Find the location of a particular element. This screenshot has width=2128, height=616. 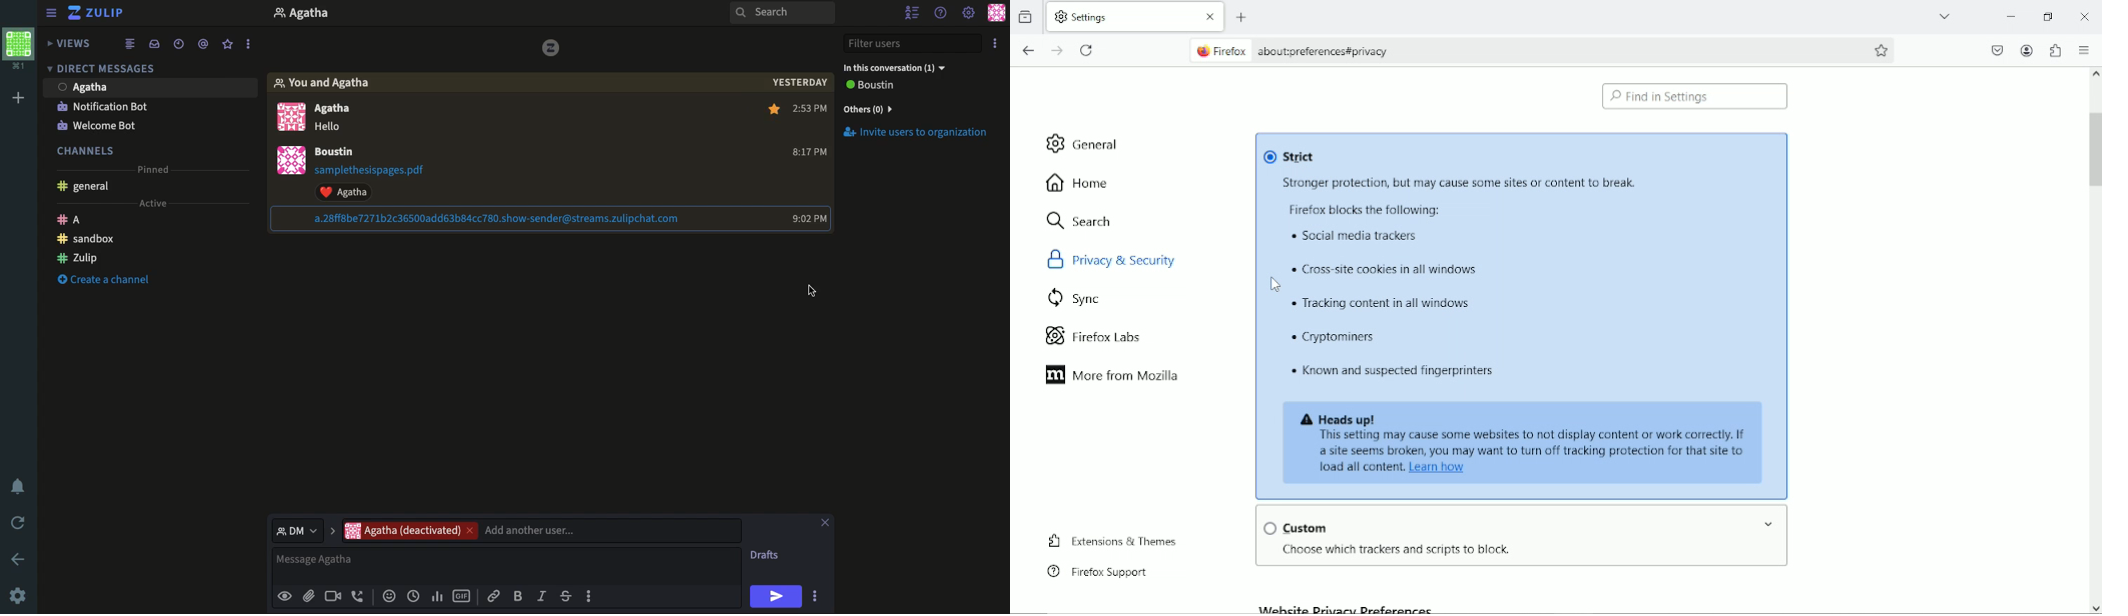

Inbox is located at coordinates (155, 43).